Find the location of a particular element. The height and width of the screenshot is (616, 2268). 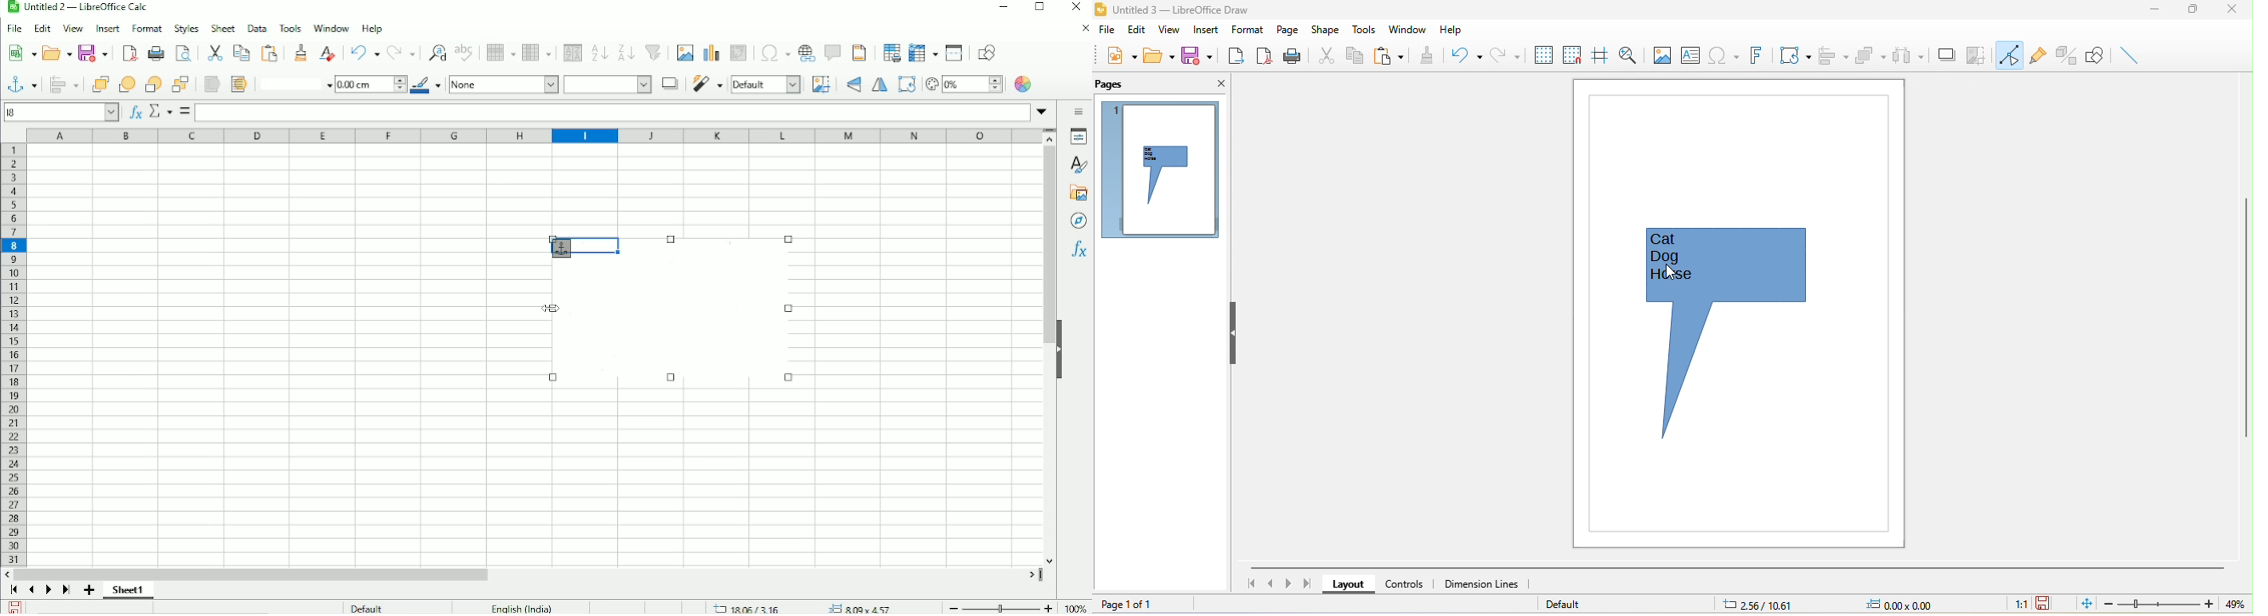

Expand formula bar is located at coordinates (1045, 111).